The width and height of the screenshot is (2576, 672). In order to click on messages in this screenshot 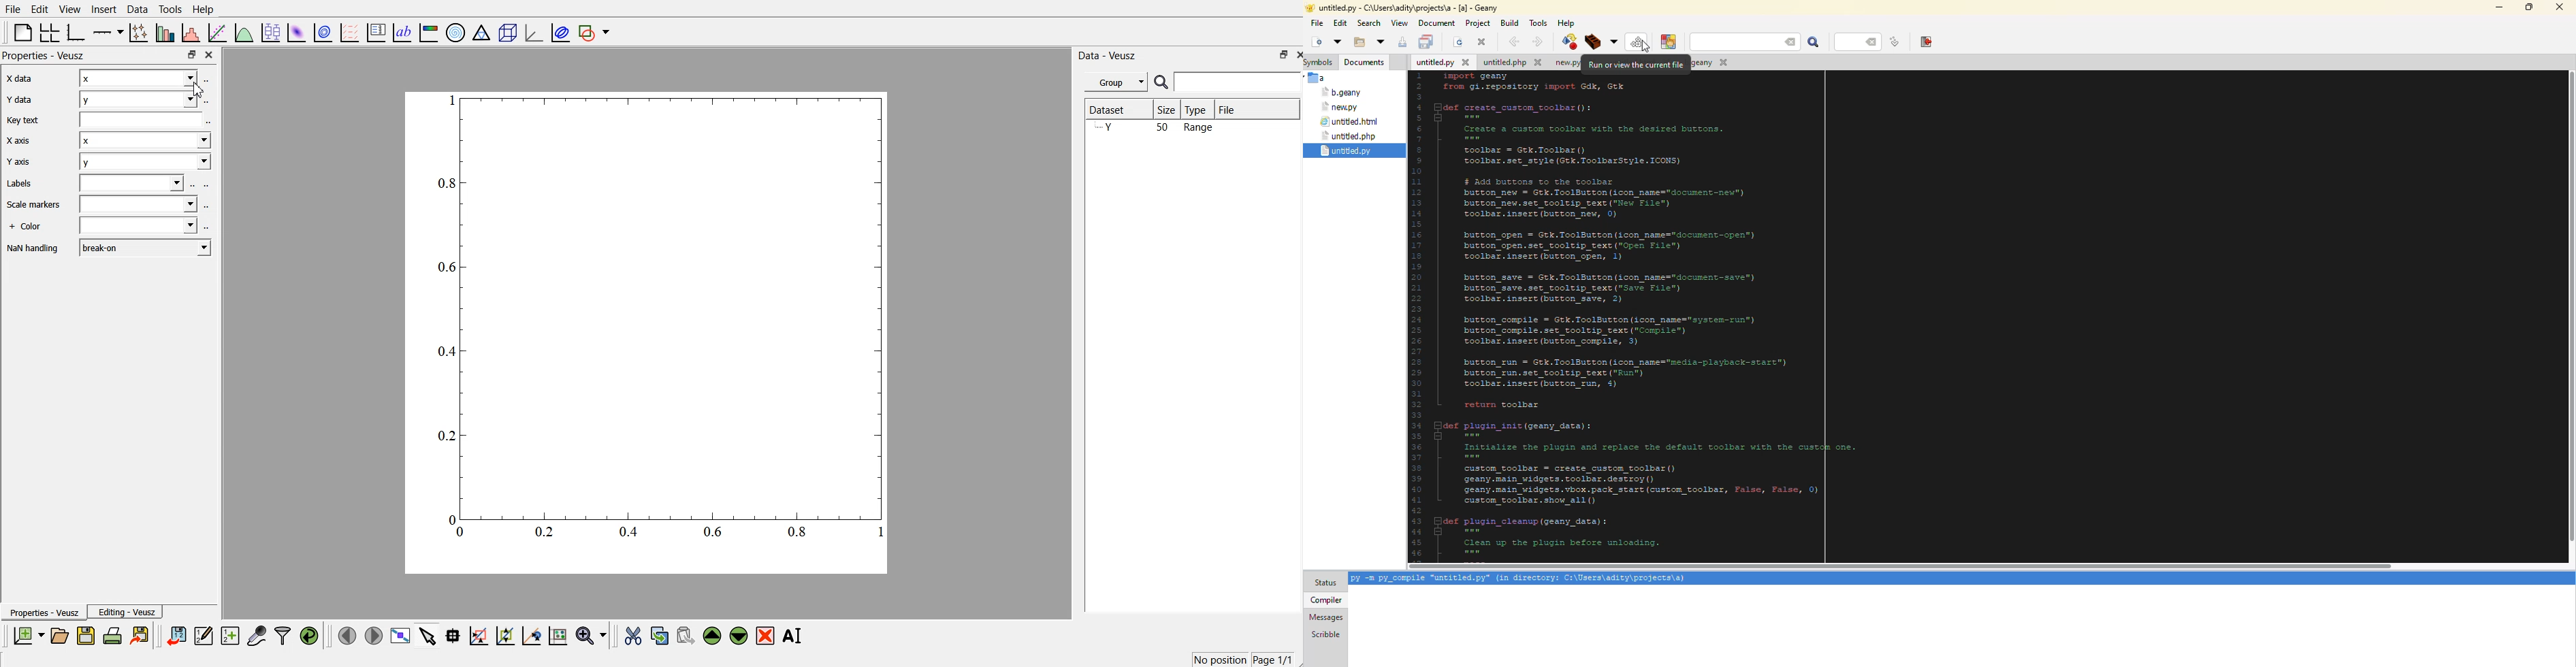, I will do `click(1328, 617)`.